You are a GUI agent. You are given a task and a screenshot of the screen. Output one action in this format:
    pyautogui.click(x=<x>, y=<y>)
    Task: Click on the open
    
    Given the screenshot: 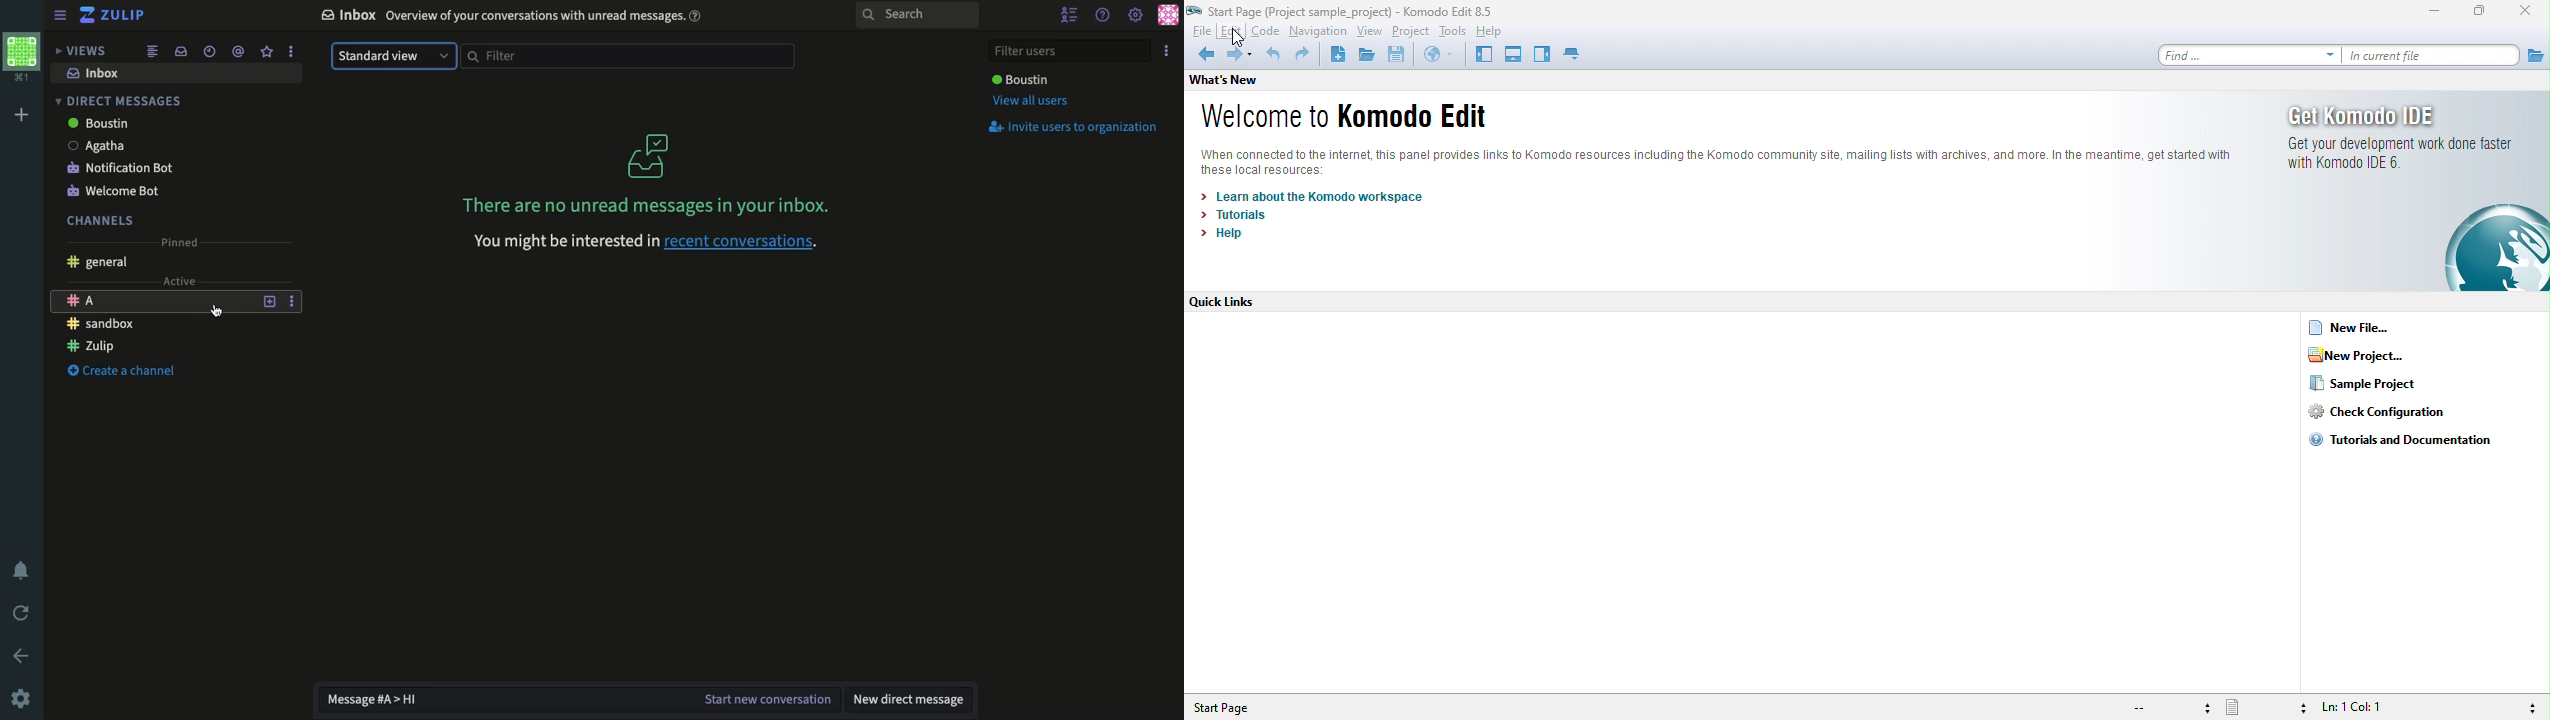 What is the action you would take?
    pyautogui.click(x=1368, y=55)
    